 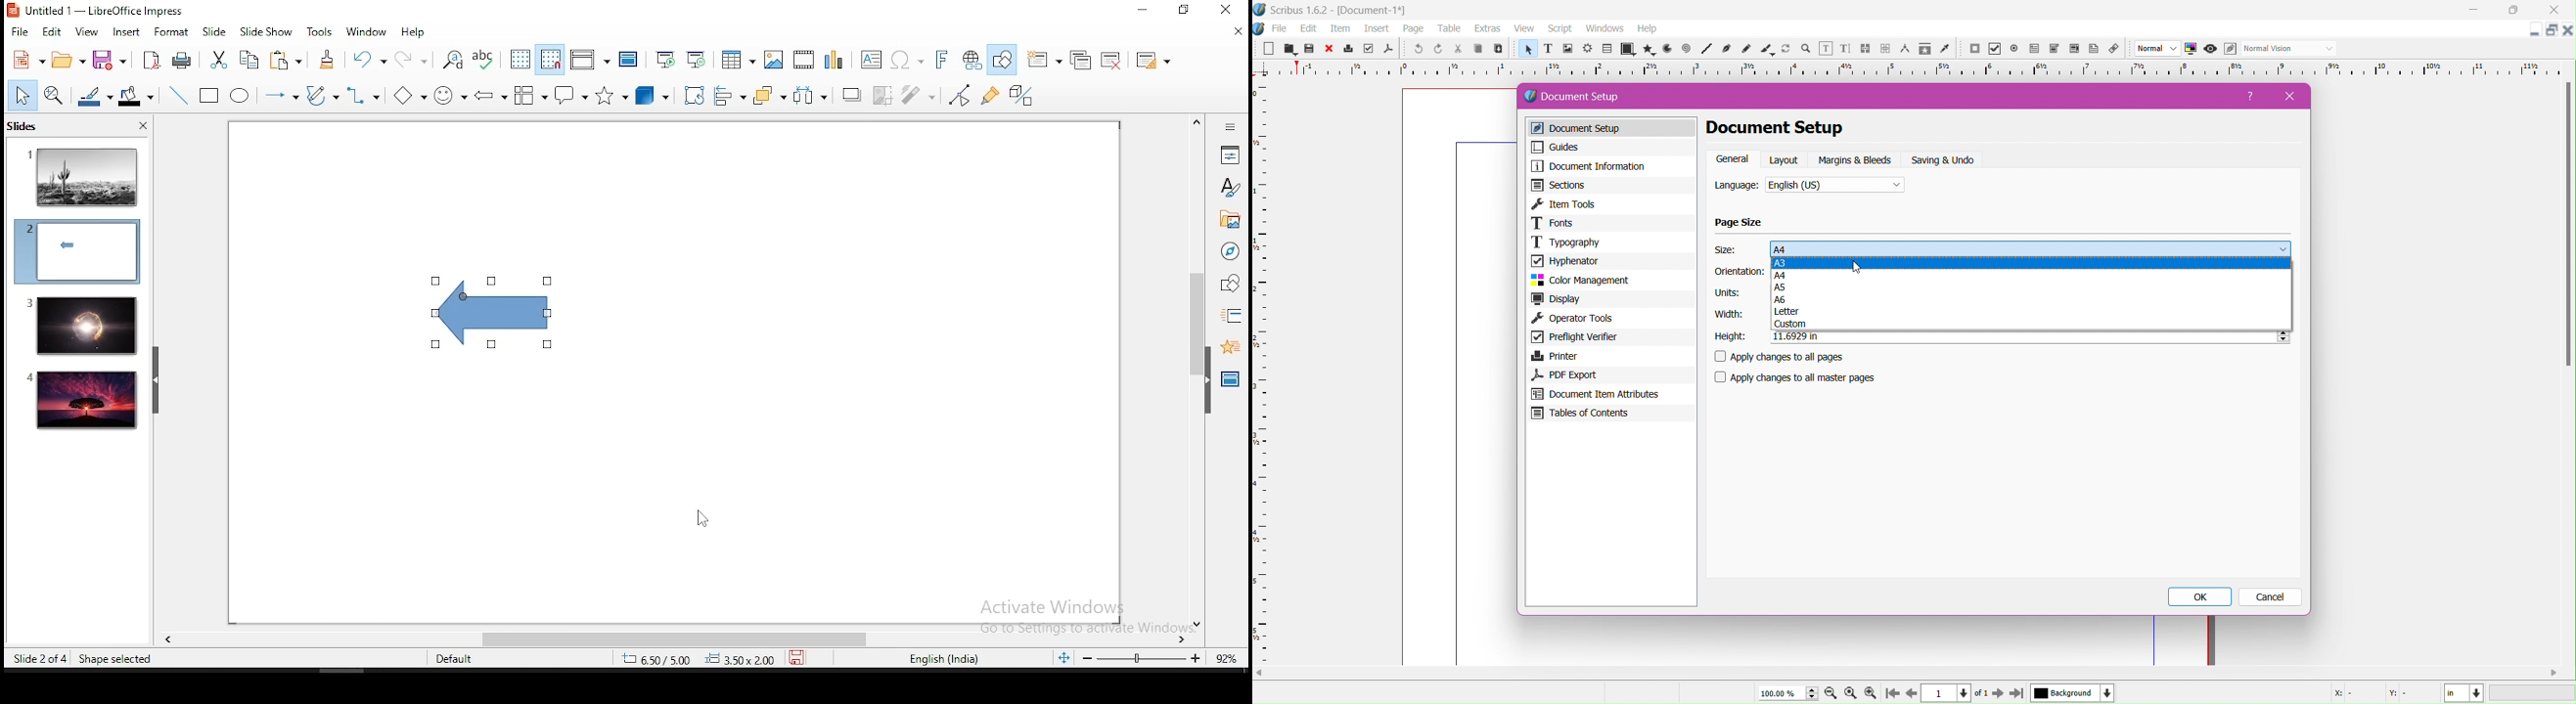 I want to click on Custom, so click(x=2031, y=325).